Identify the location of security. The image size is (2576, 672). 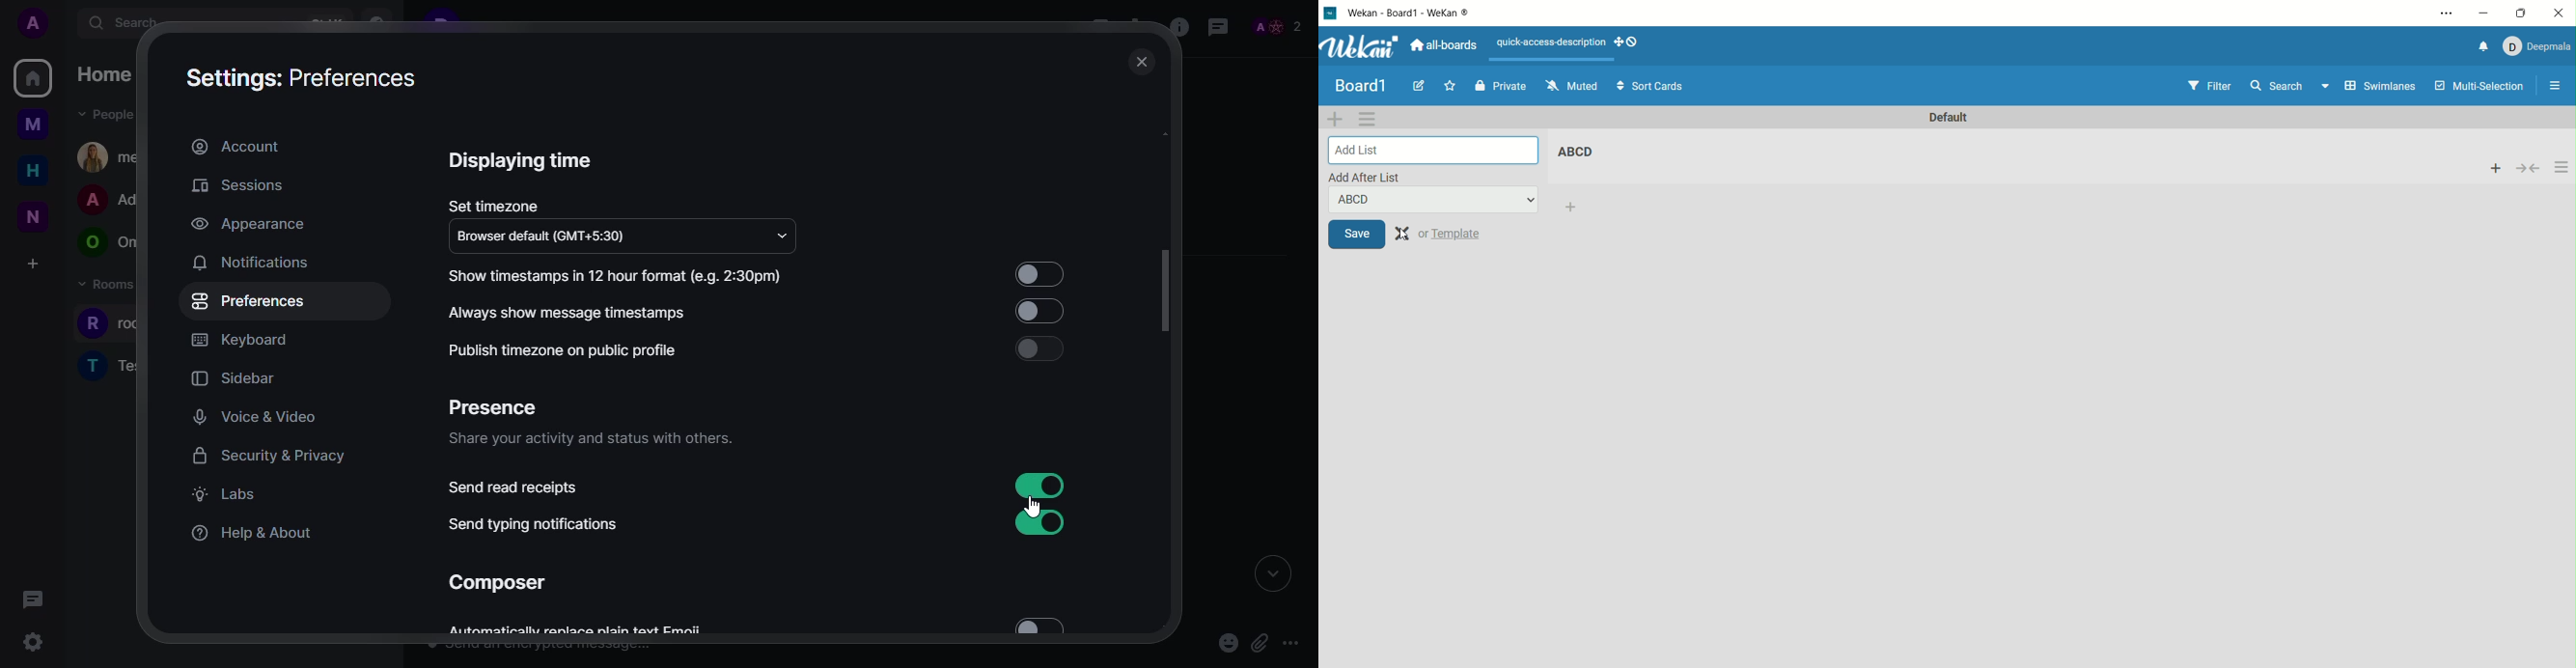
(269, 456).